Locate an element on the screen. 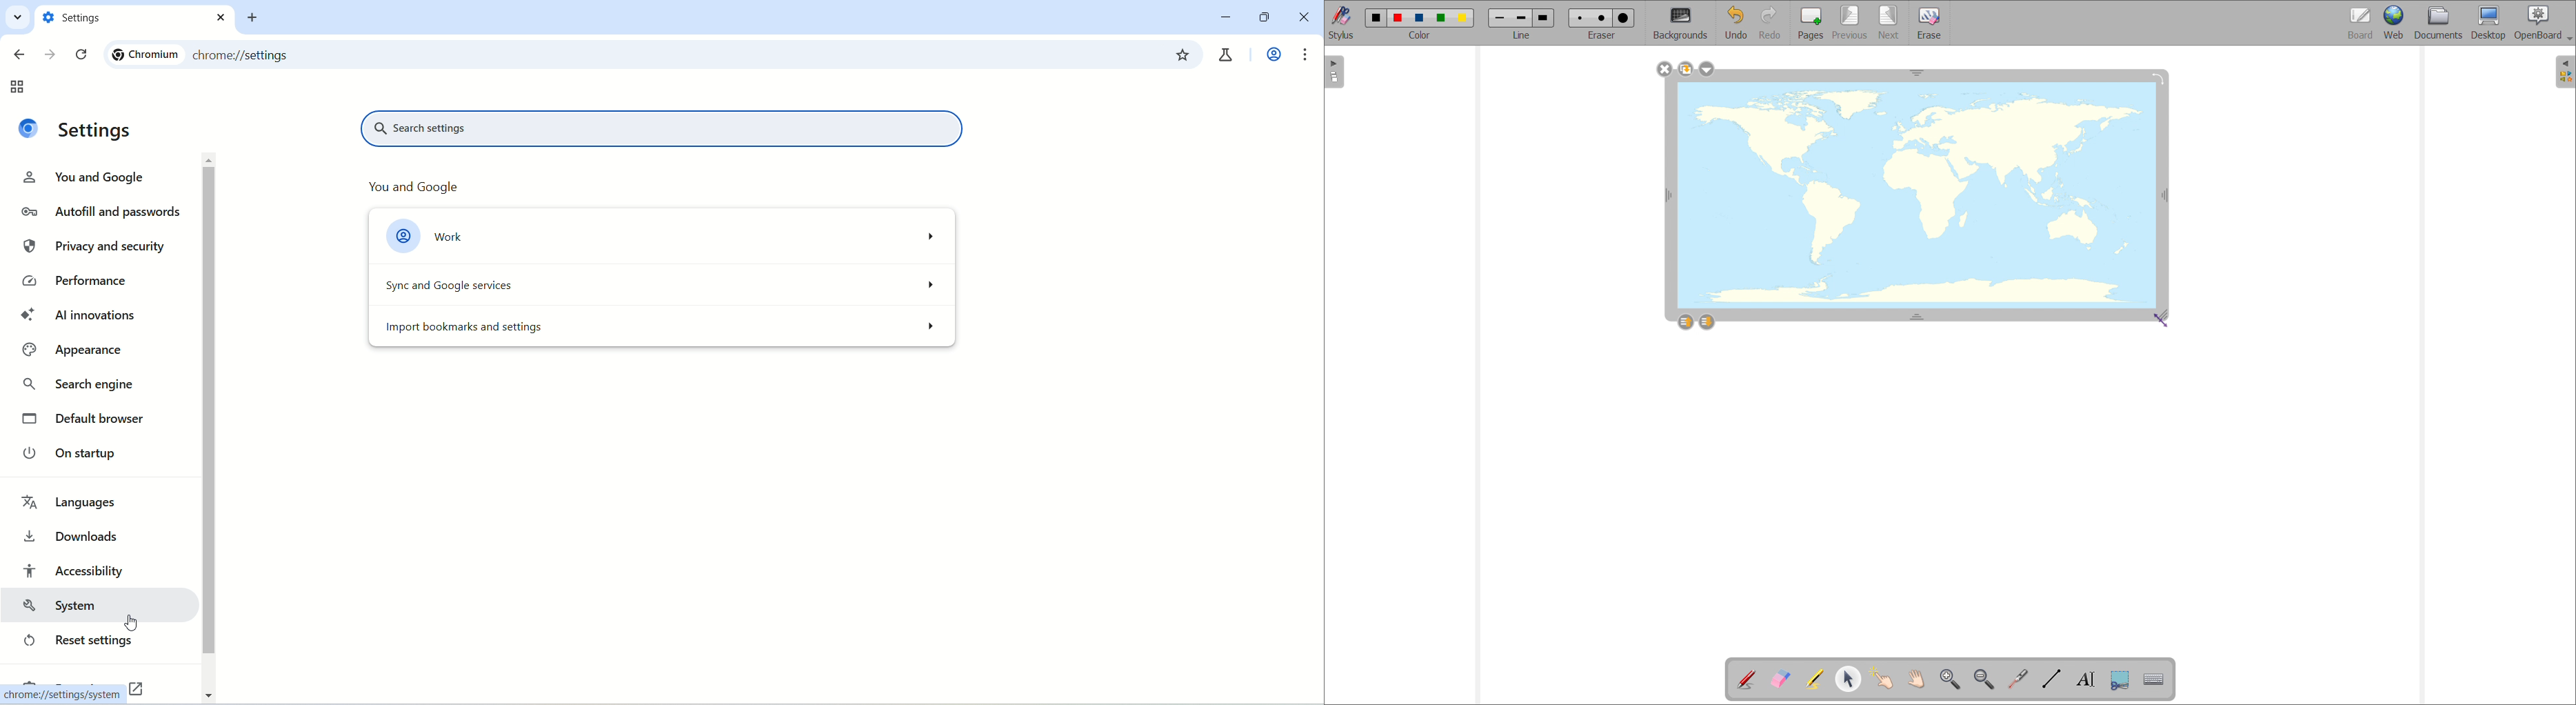 Image resolution: width=2576 pixels, height=728 pixels. on startup is located at coordinates (74, 452).